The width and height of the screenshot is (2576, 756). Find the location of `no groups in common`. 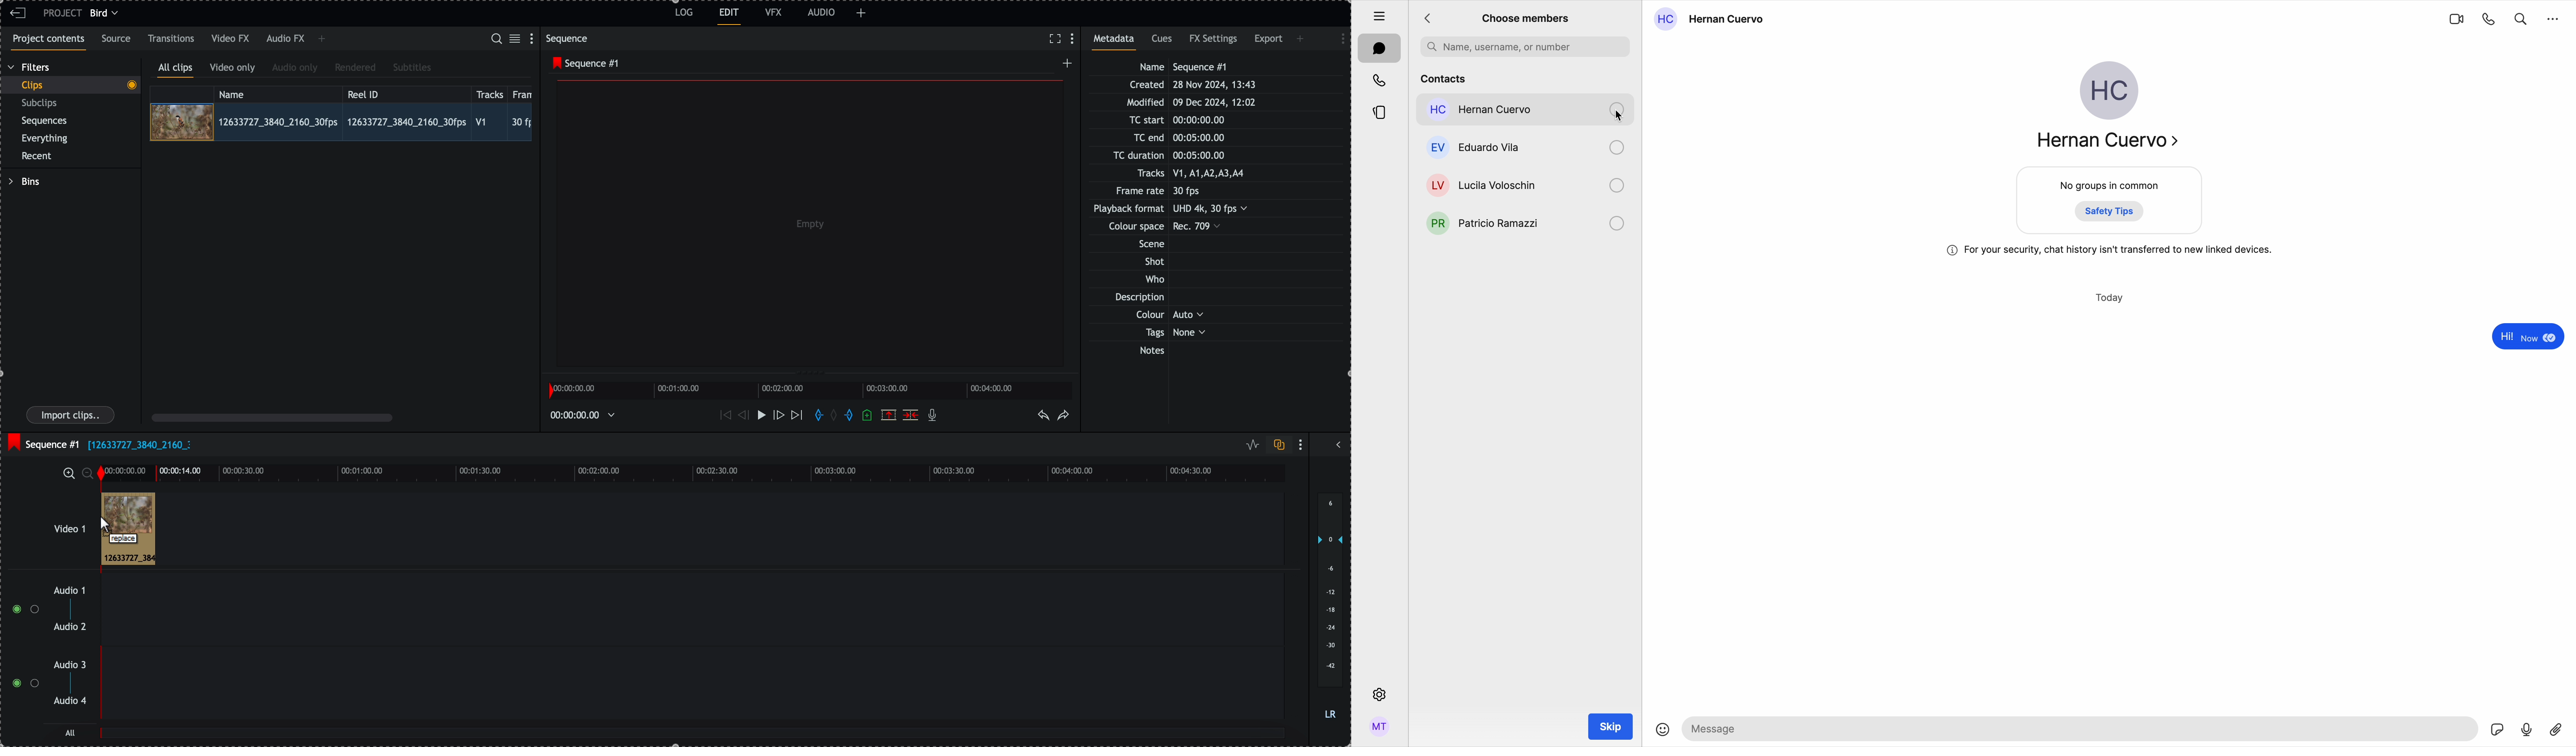

no groups in common is located at coordinates (2111, 202).